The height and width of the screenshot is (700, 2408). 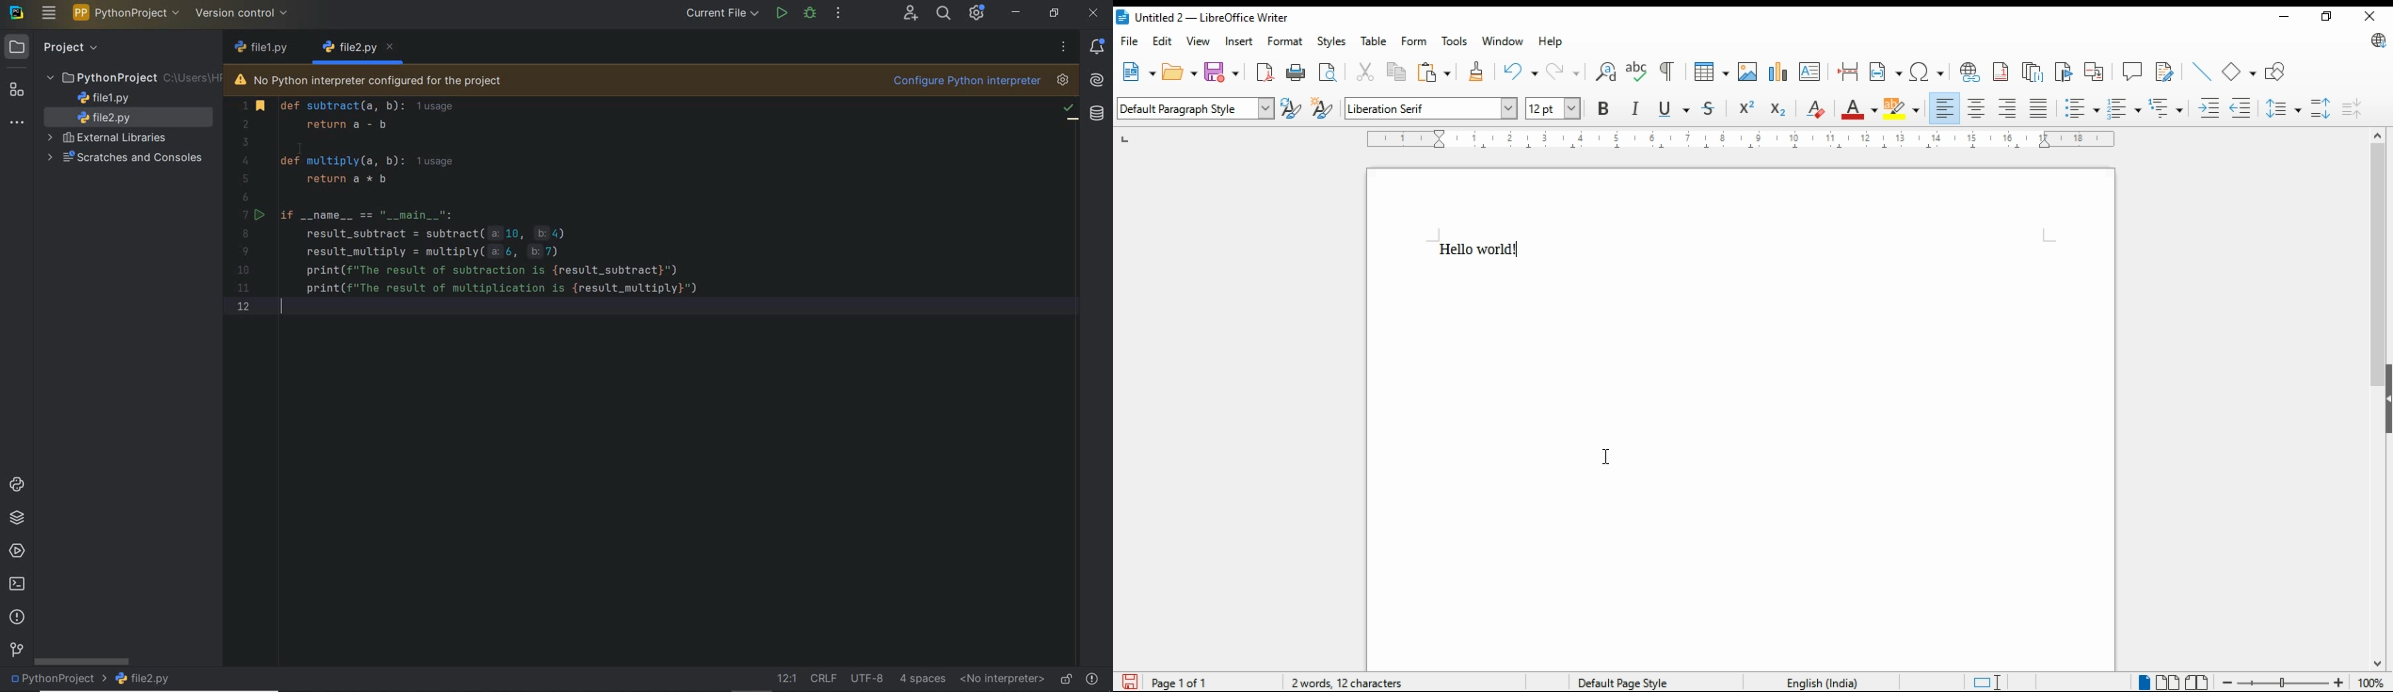 What do you see at coordinates (1170, 681) in the screenshot?
I see `page information` at bounding box center [1170, 681].